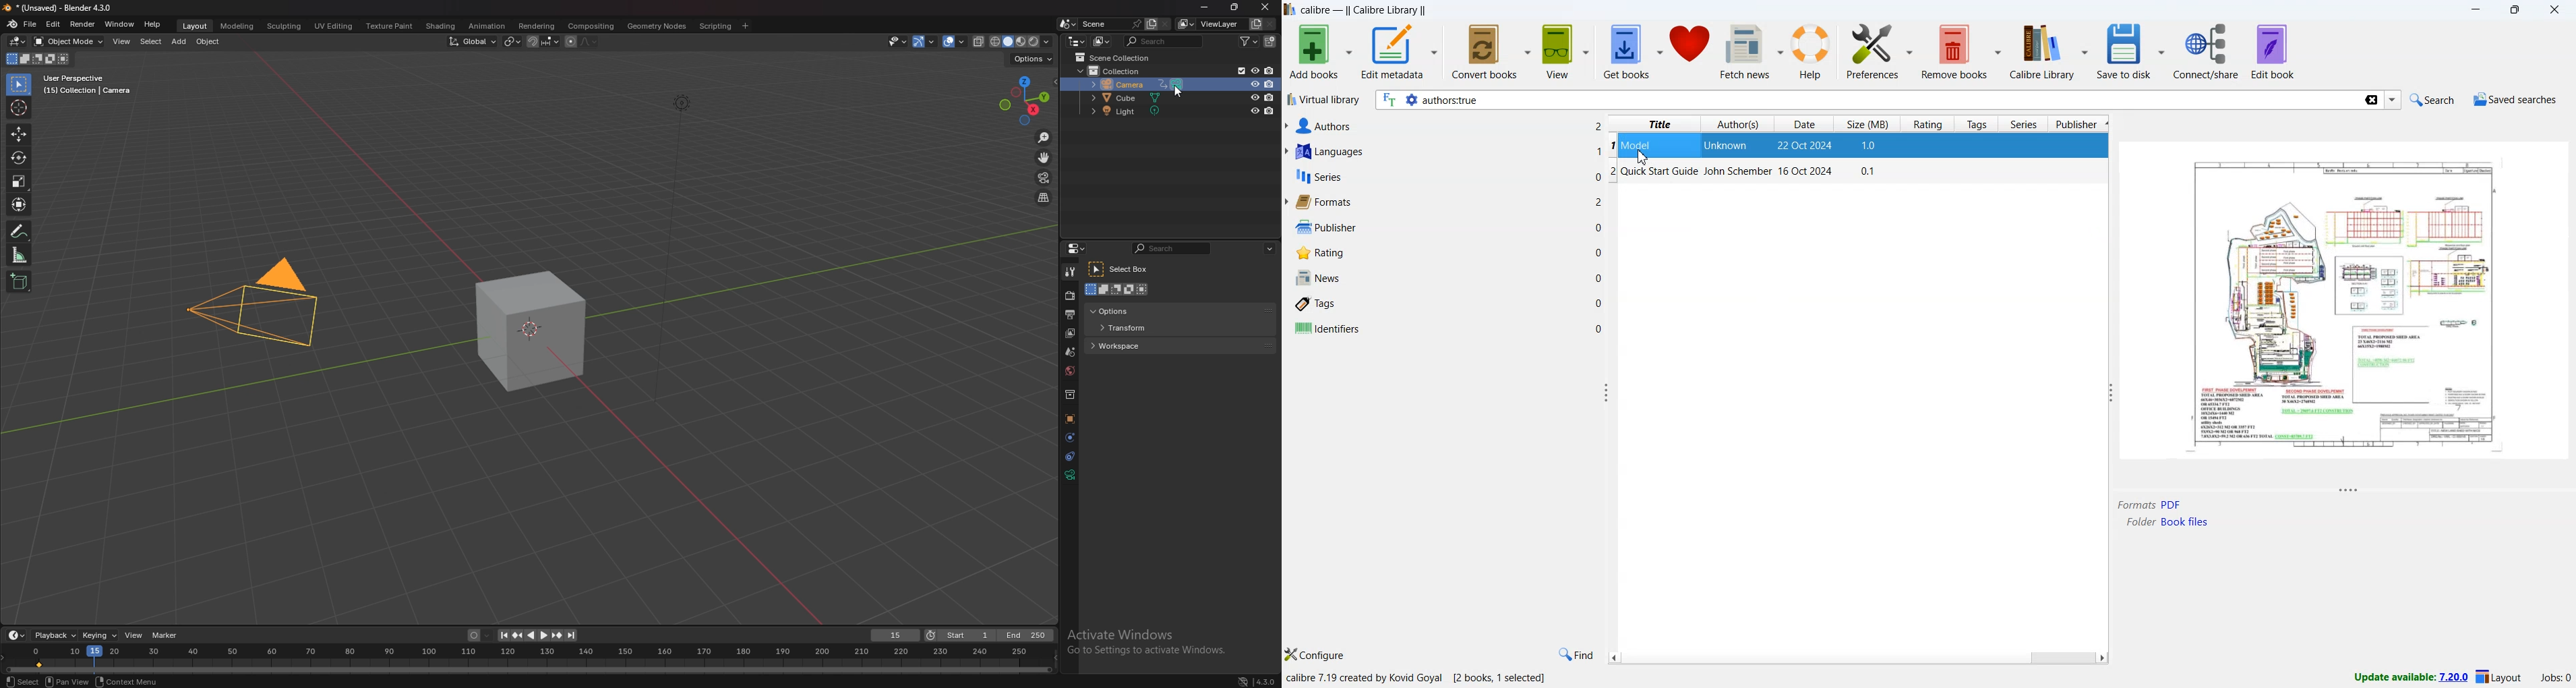  Describe the element at coordinates (1134, 83) in the screenshot. I see `camera` at that location.